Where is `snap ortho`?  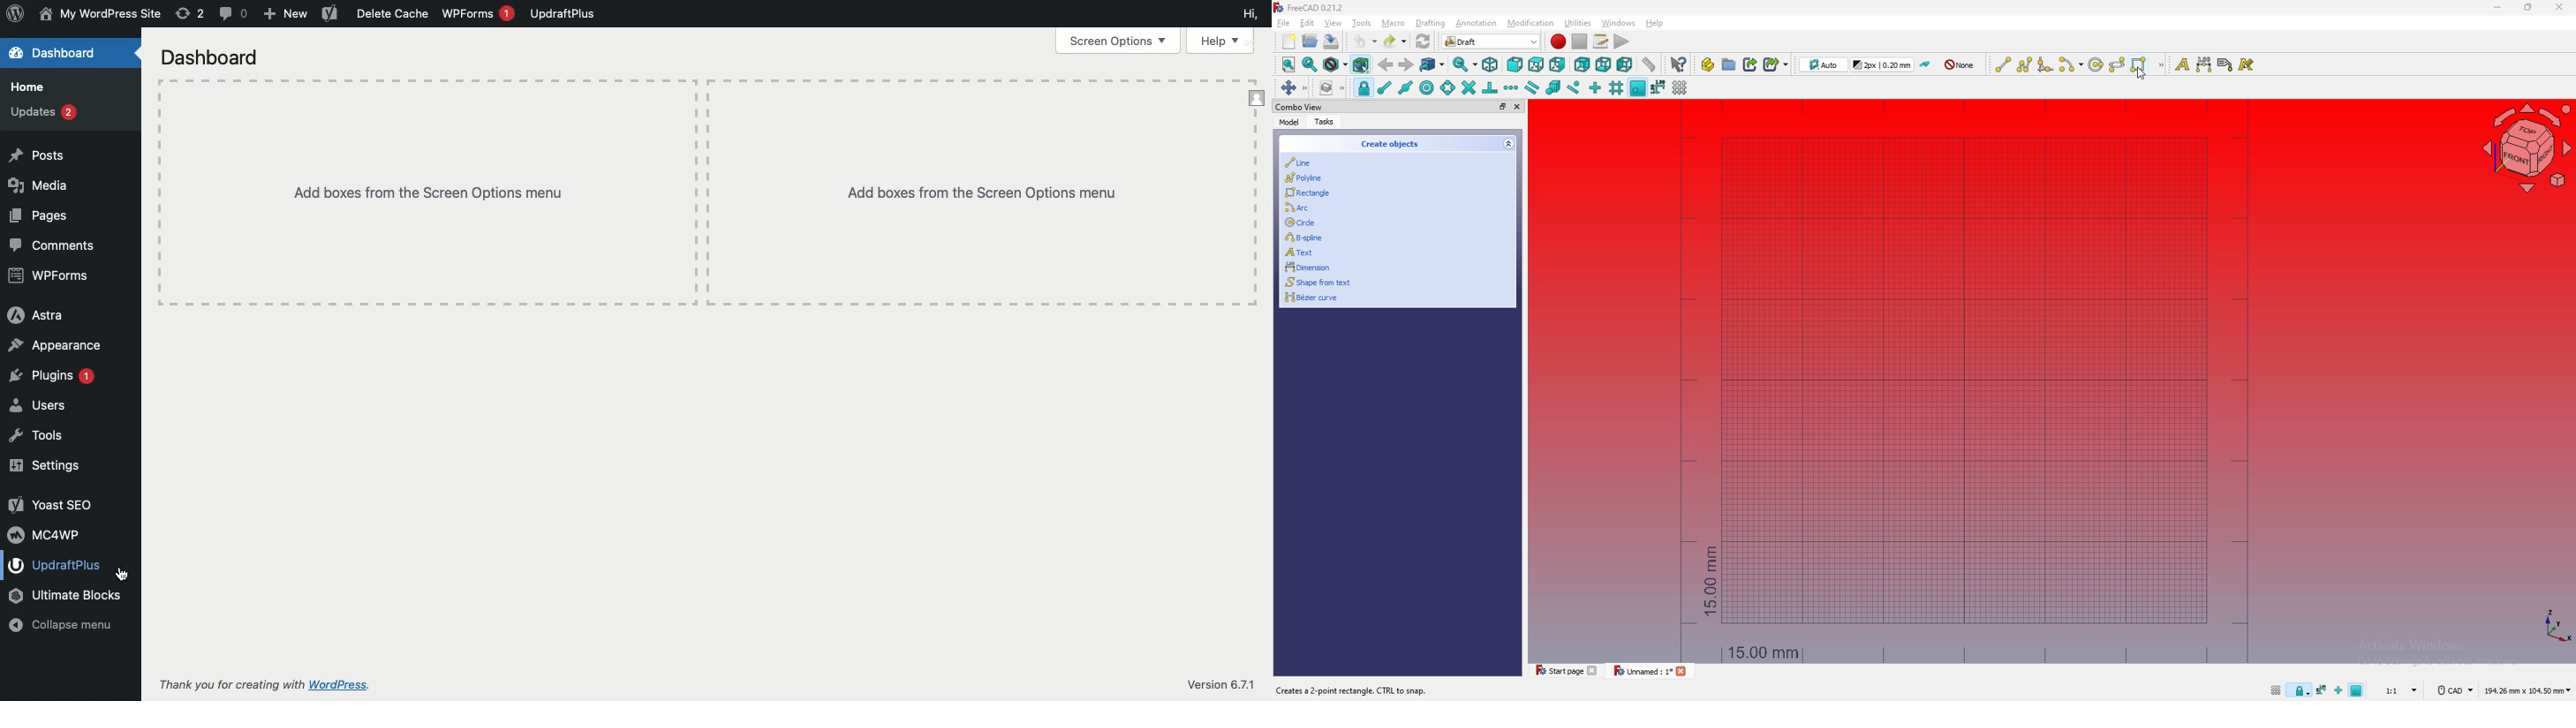
snap ortho is located at coordinates (1595, 88).